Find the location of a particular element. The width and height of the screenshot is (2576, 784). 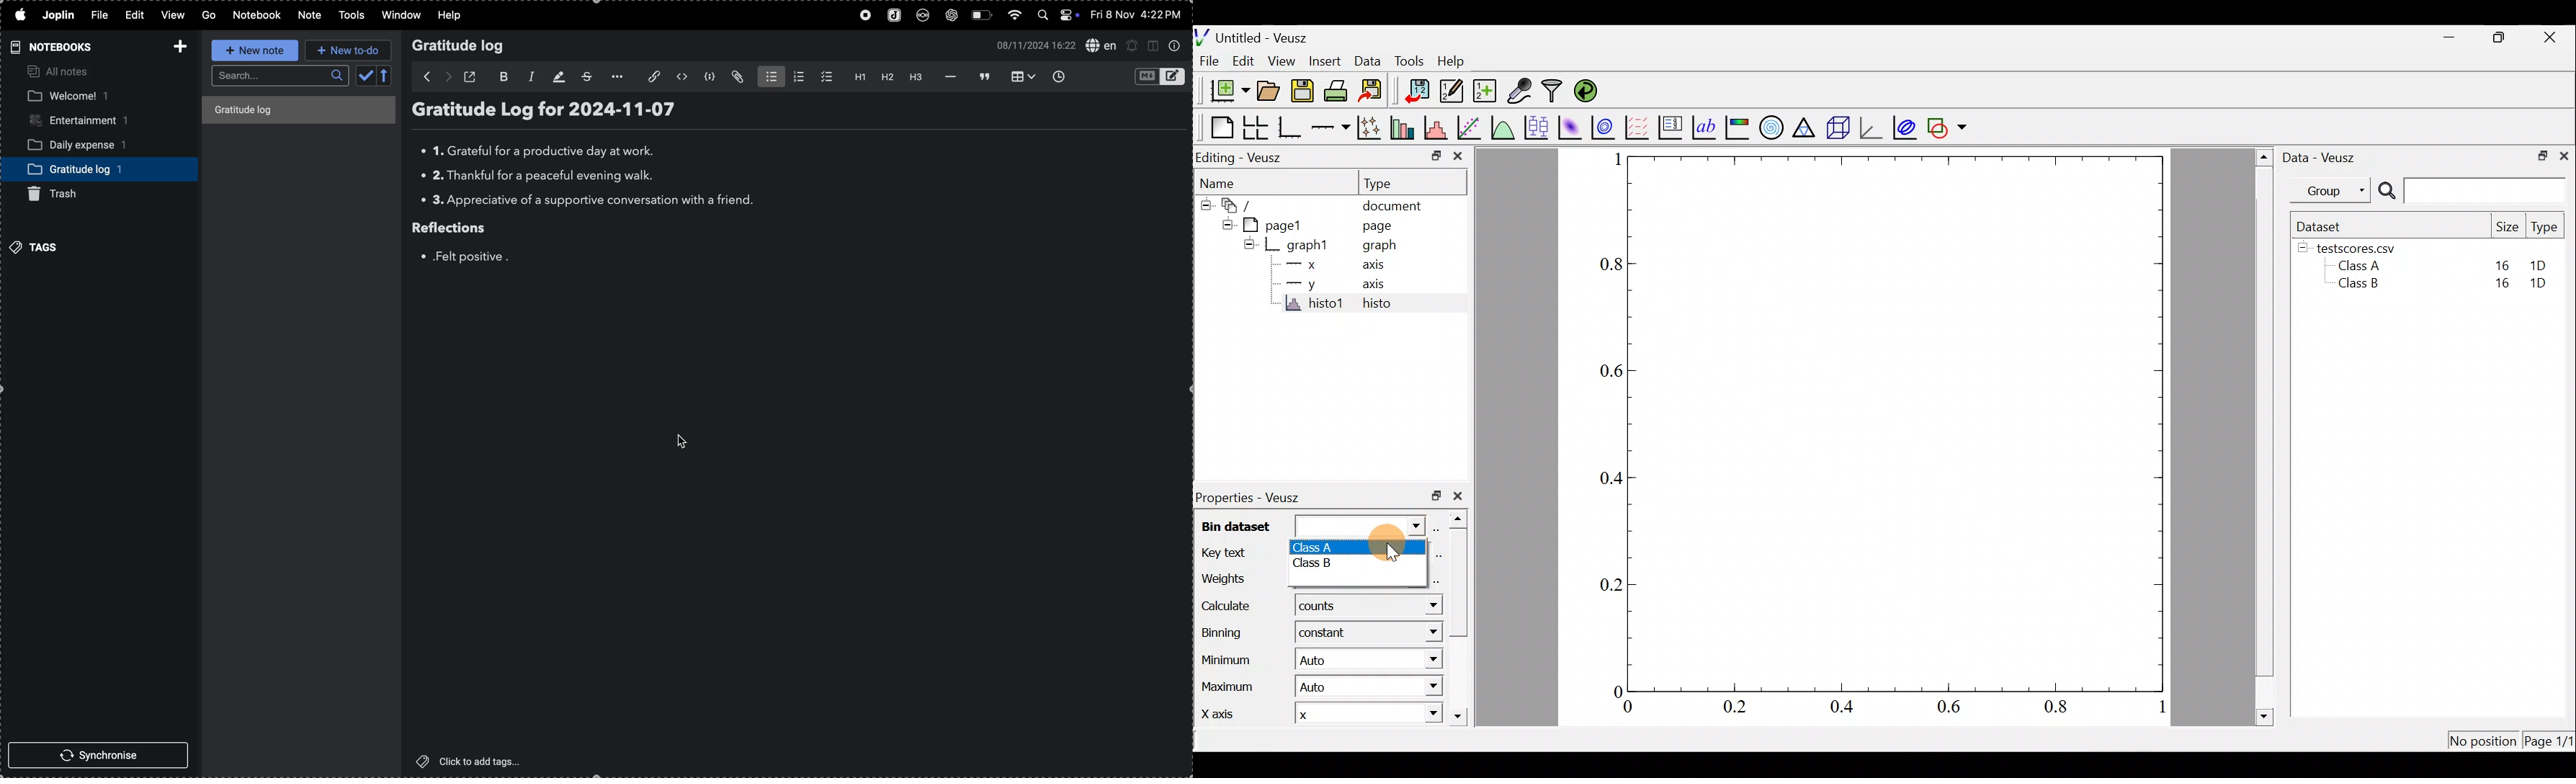

numbered list is located at coordinates (798, 77).